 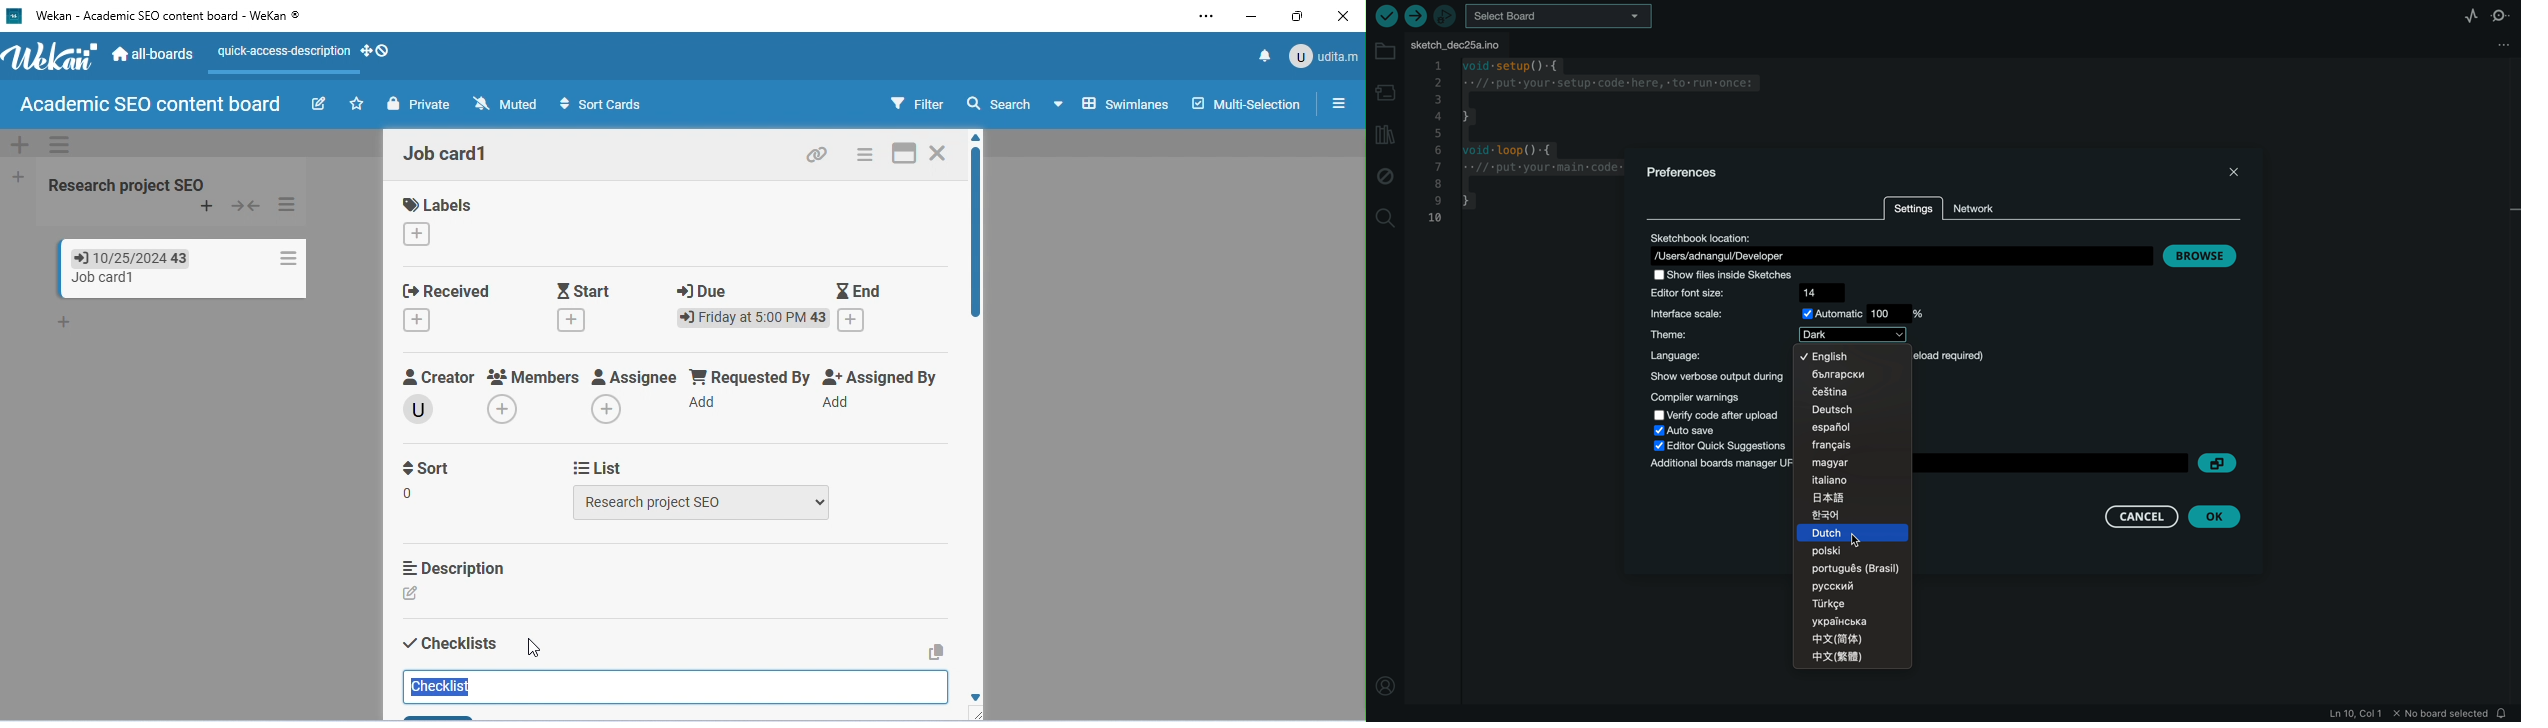 What do you see at coordinates (917, 103) in the screenshot?
I see `filter` at bounding box center [917, 103].